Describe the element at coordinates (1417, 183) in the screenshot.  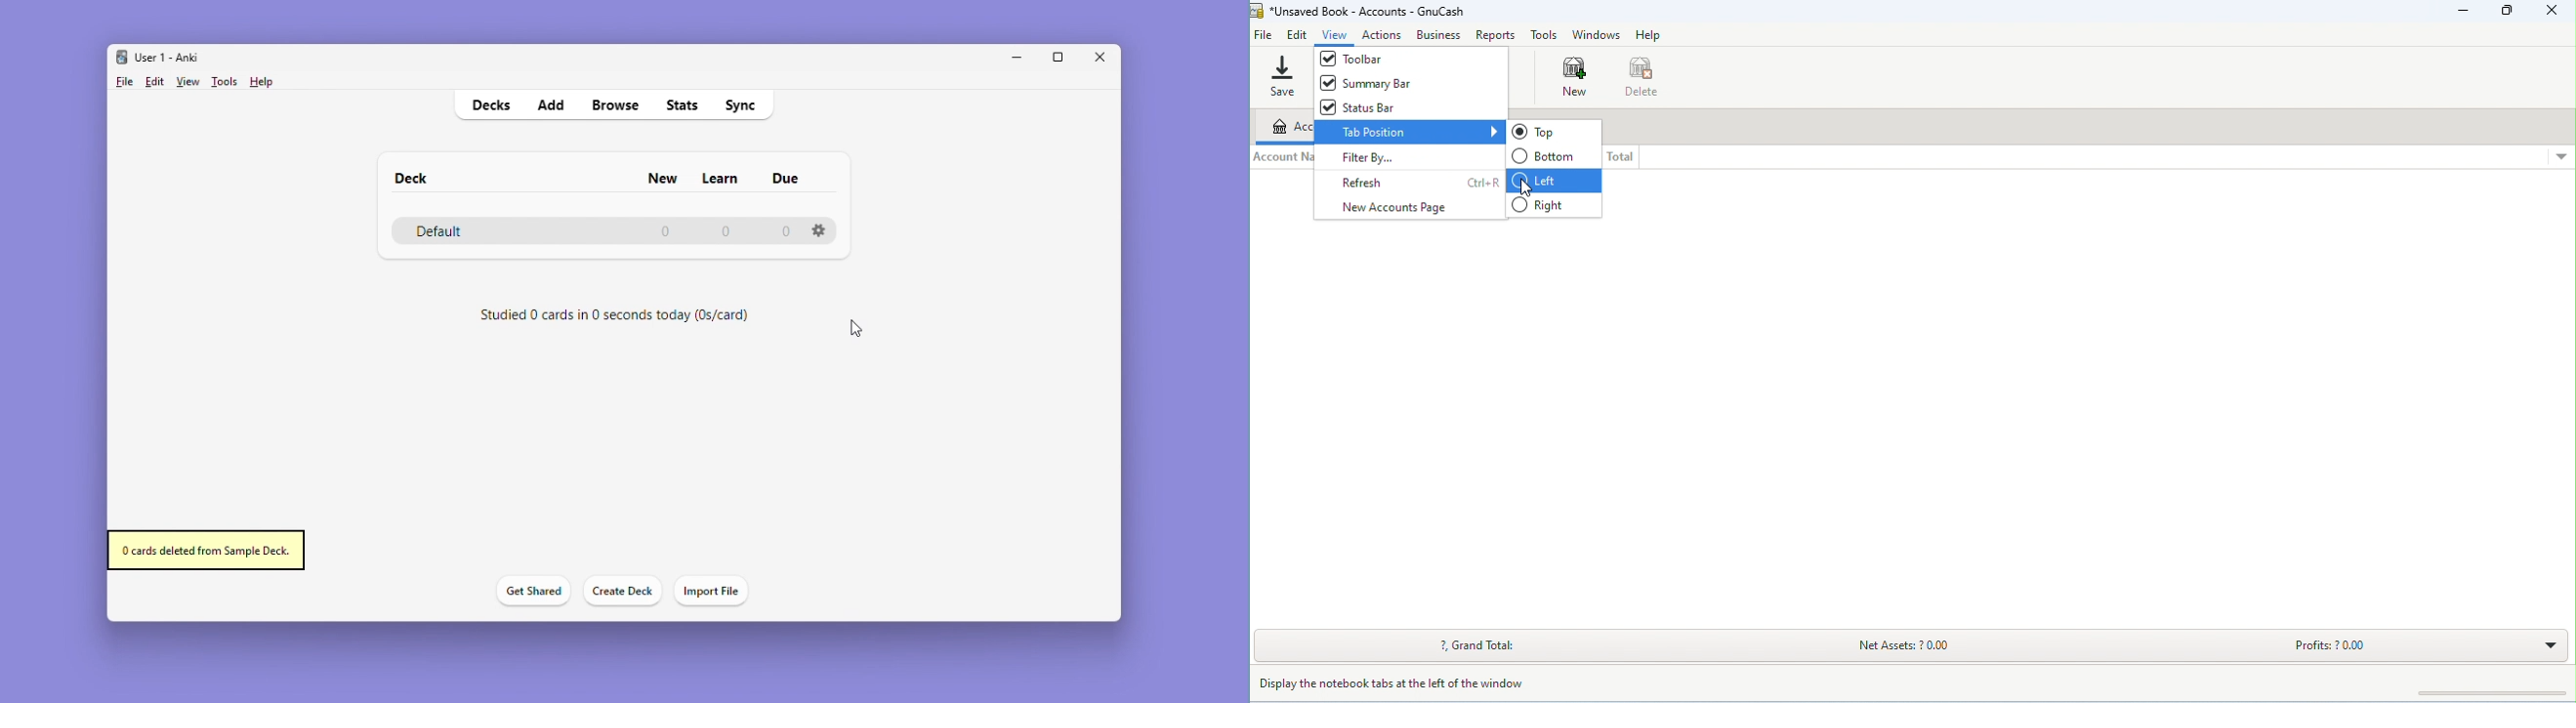
I see `refresh` at that location.